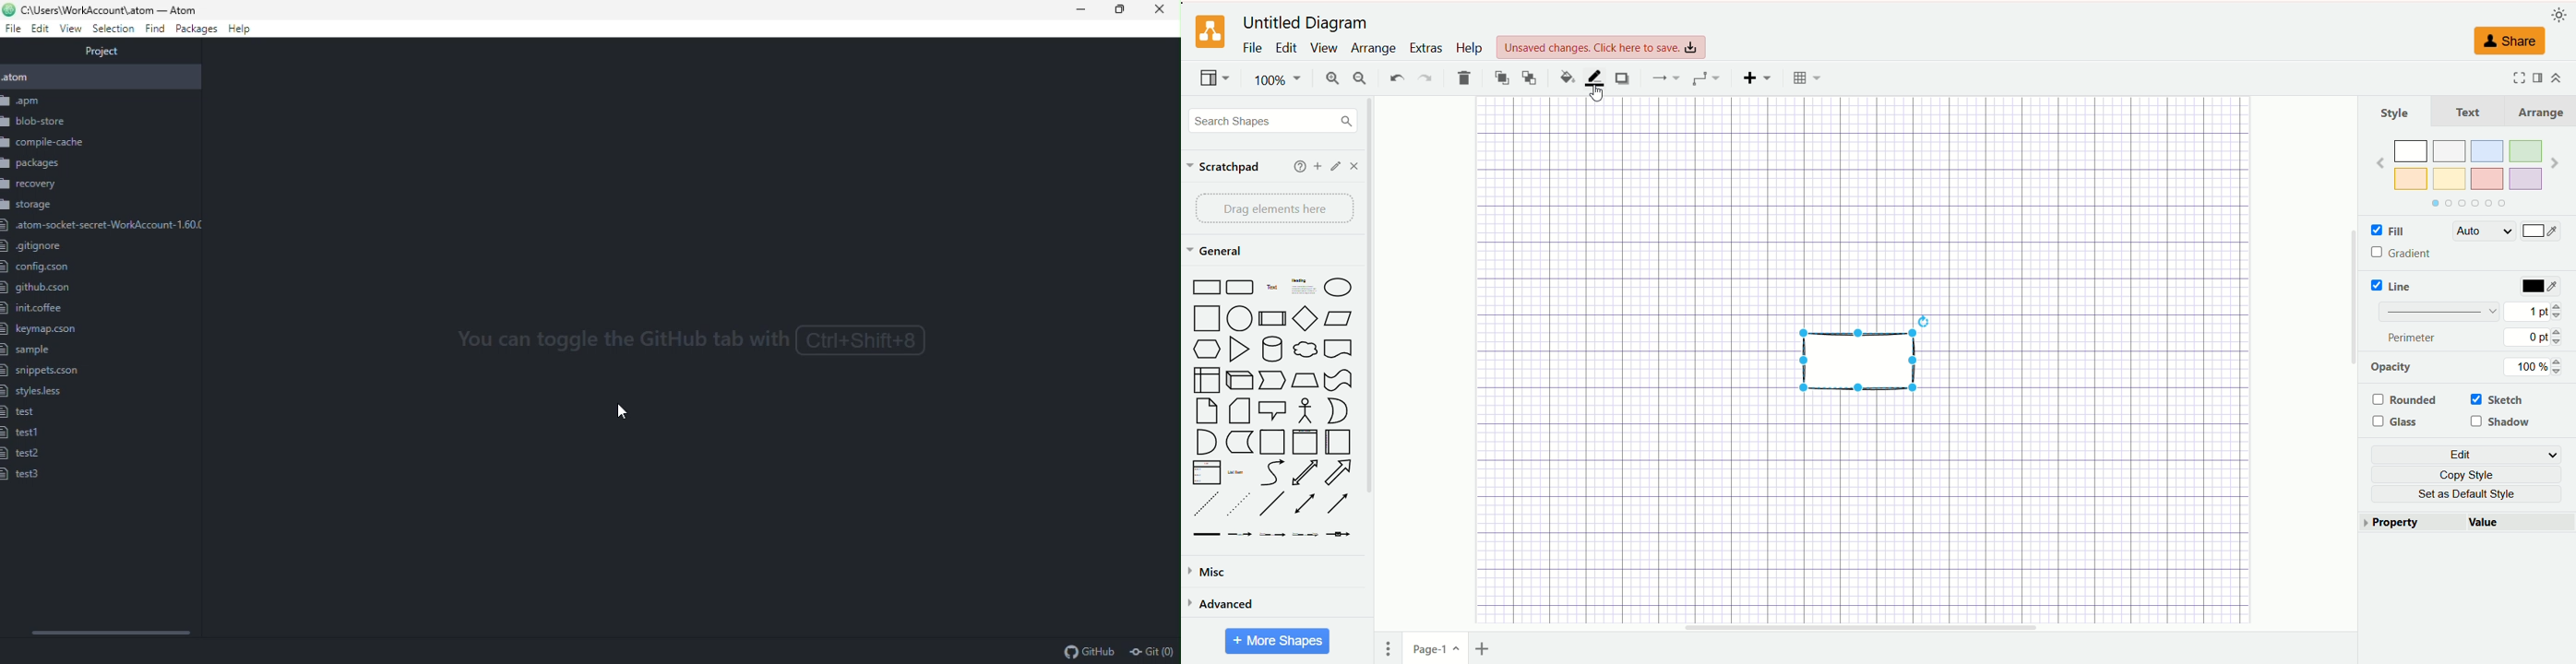 The image size is (2576, 672). Describe the element at coordinates (2495, 399) in the screenshot. I see `sketch` at that location.